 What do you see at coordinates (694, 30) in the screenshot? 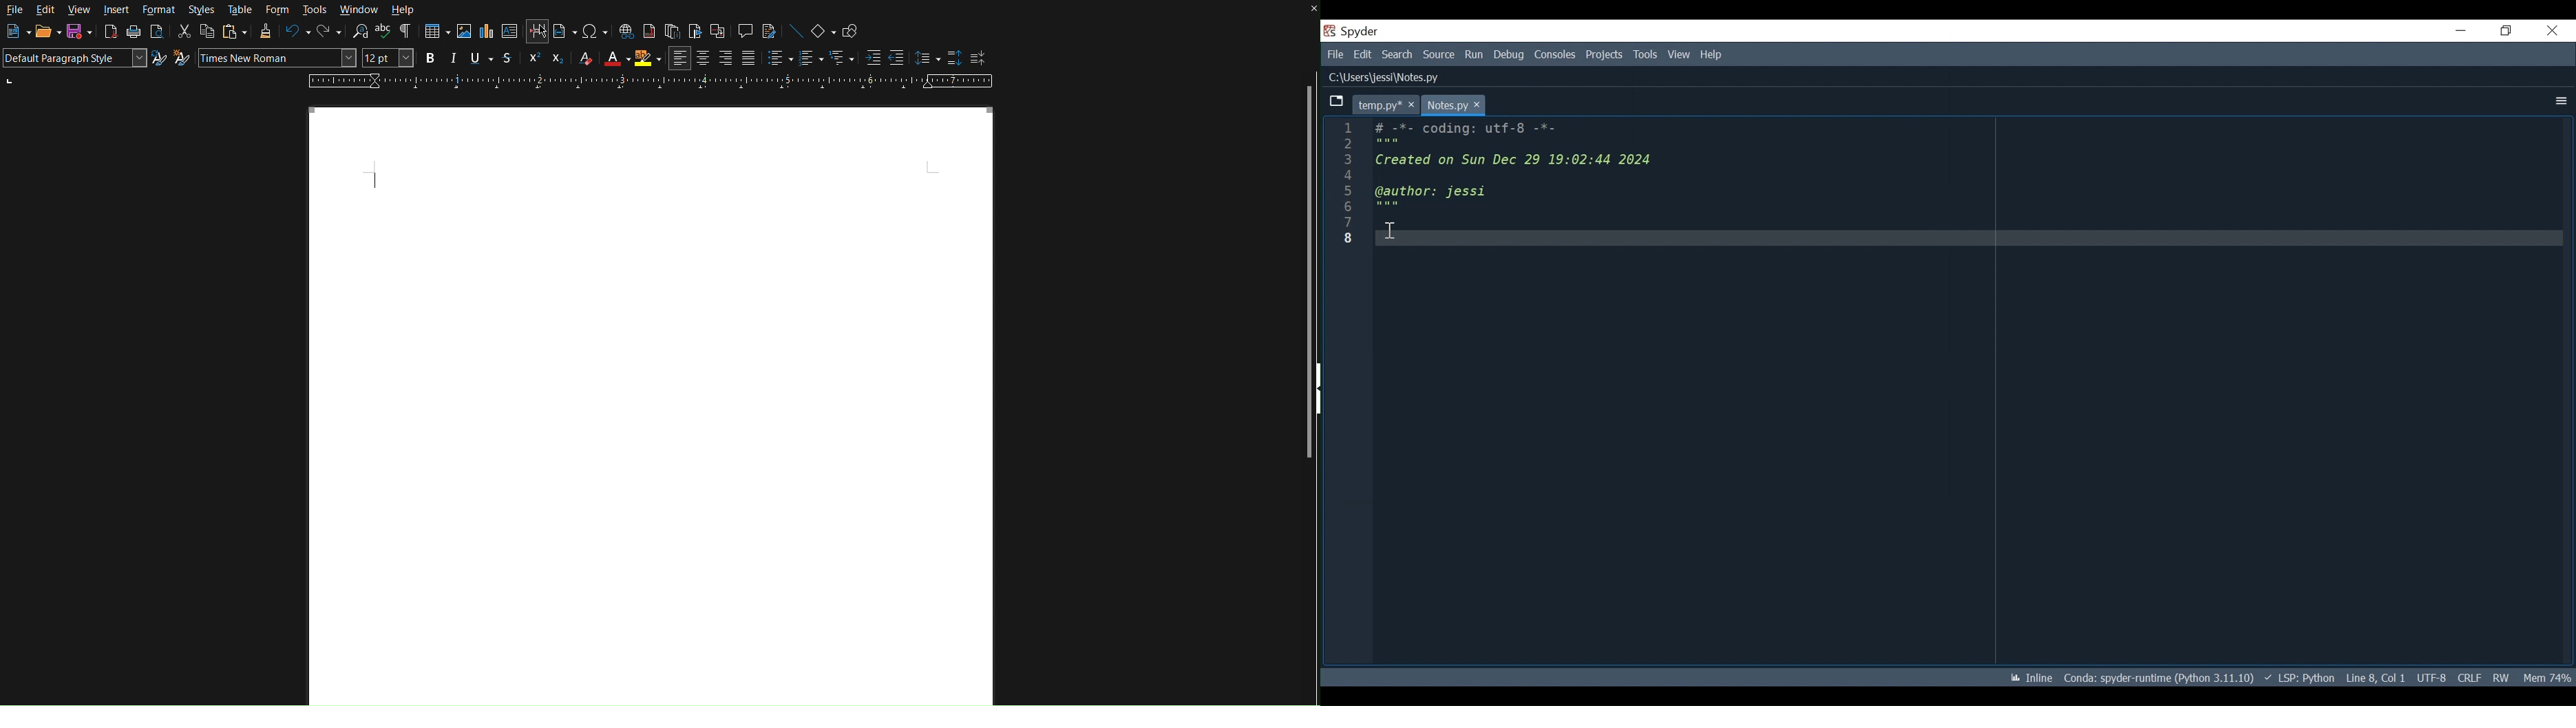
I see `Insert Bookmark` at bounding box center [694, 30].